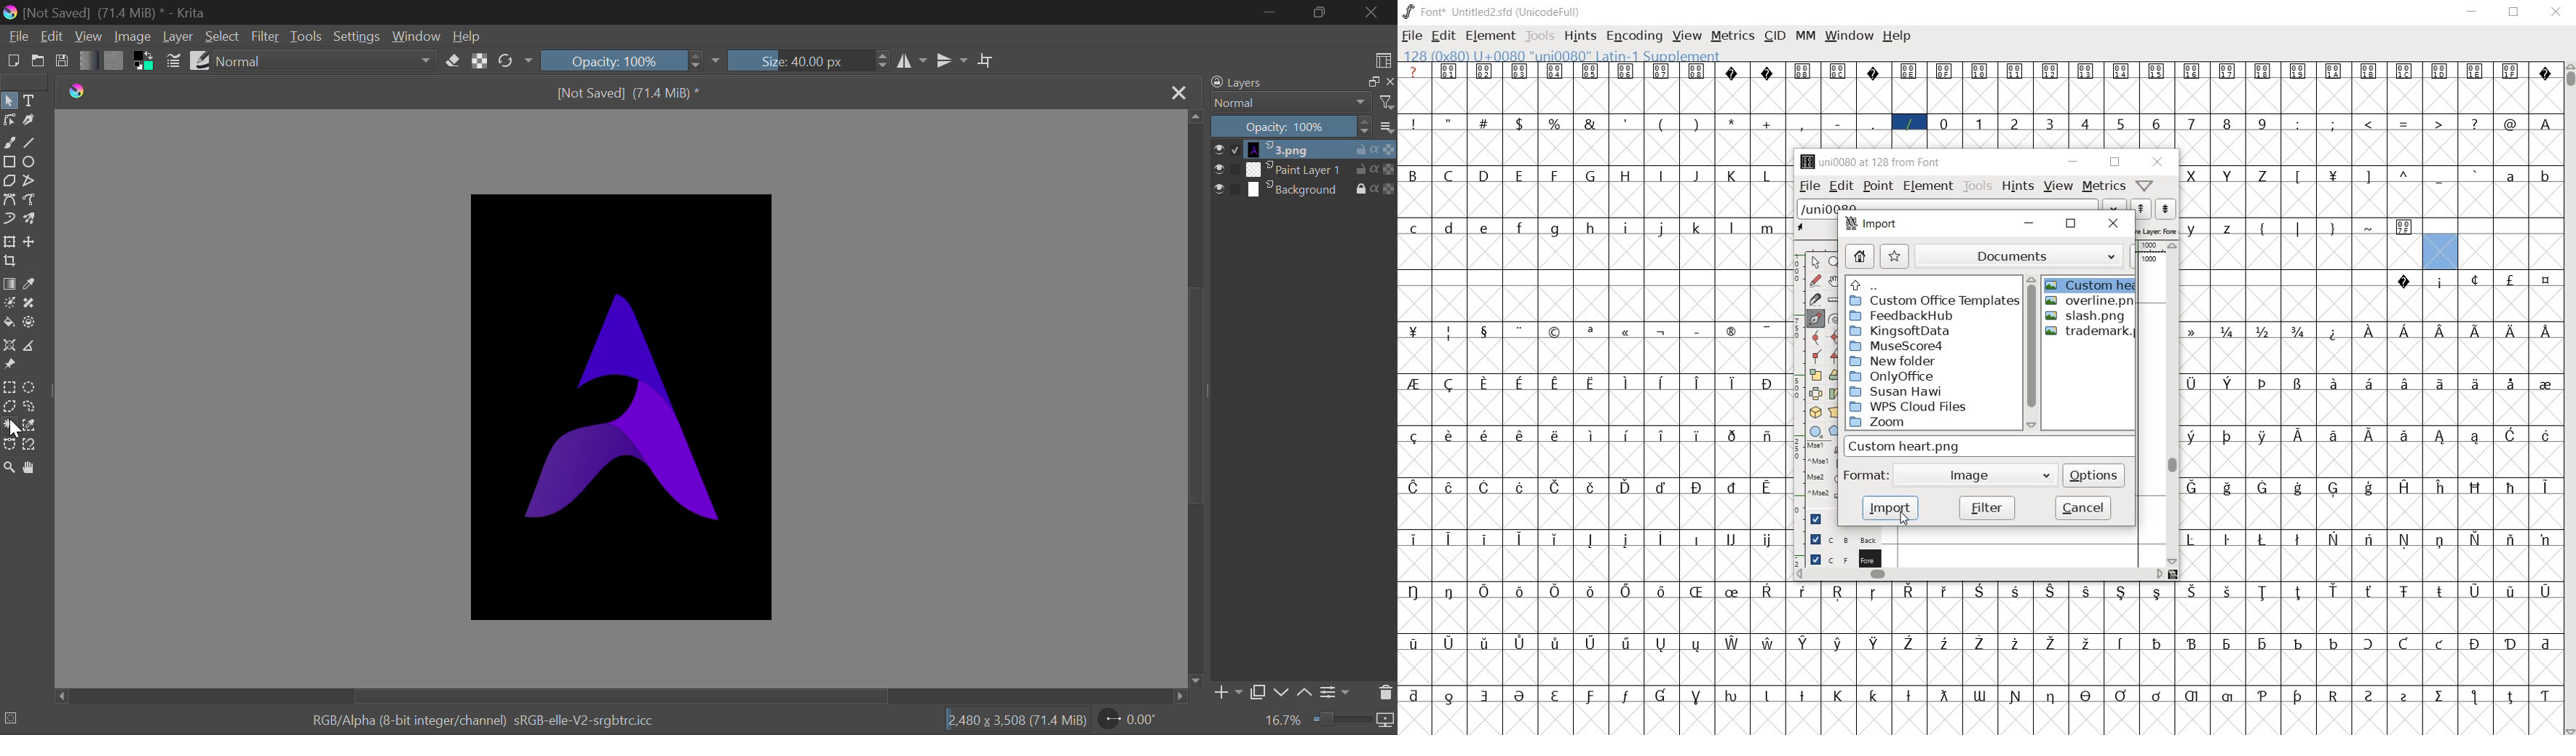 This screenshot has height=756, width=2576. Describe the element at coordinates (1732, 383) in the screenshot. I see `glyph` at that location.